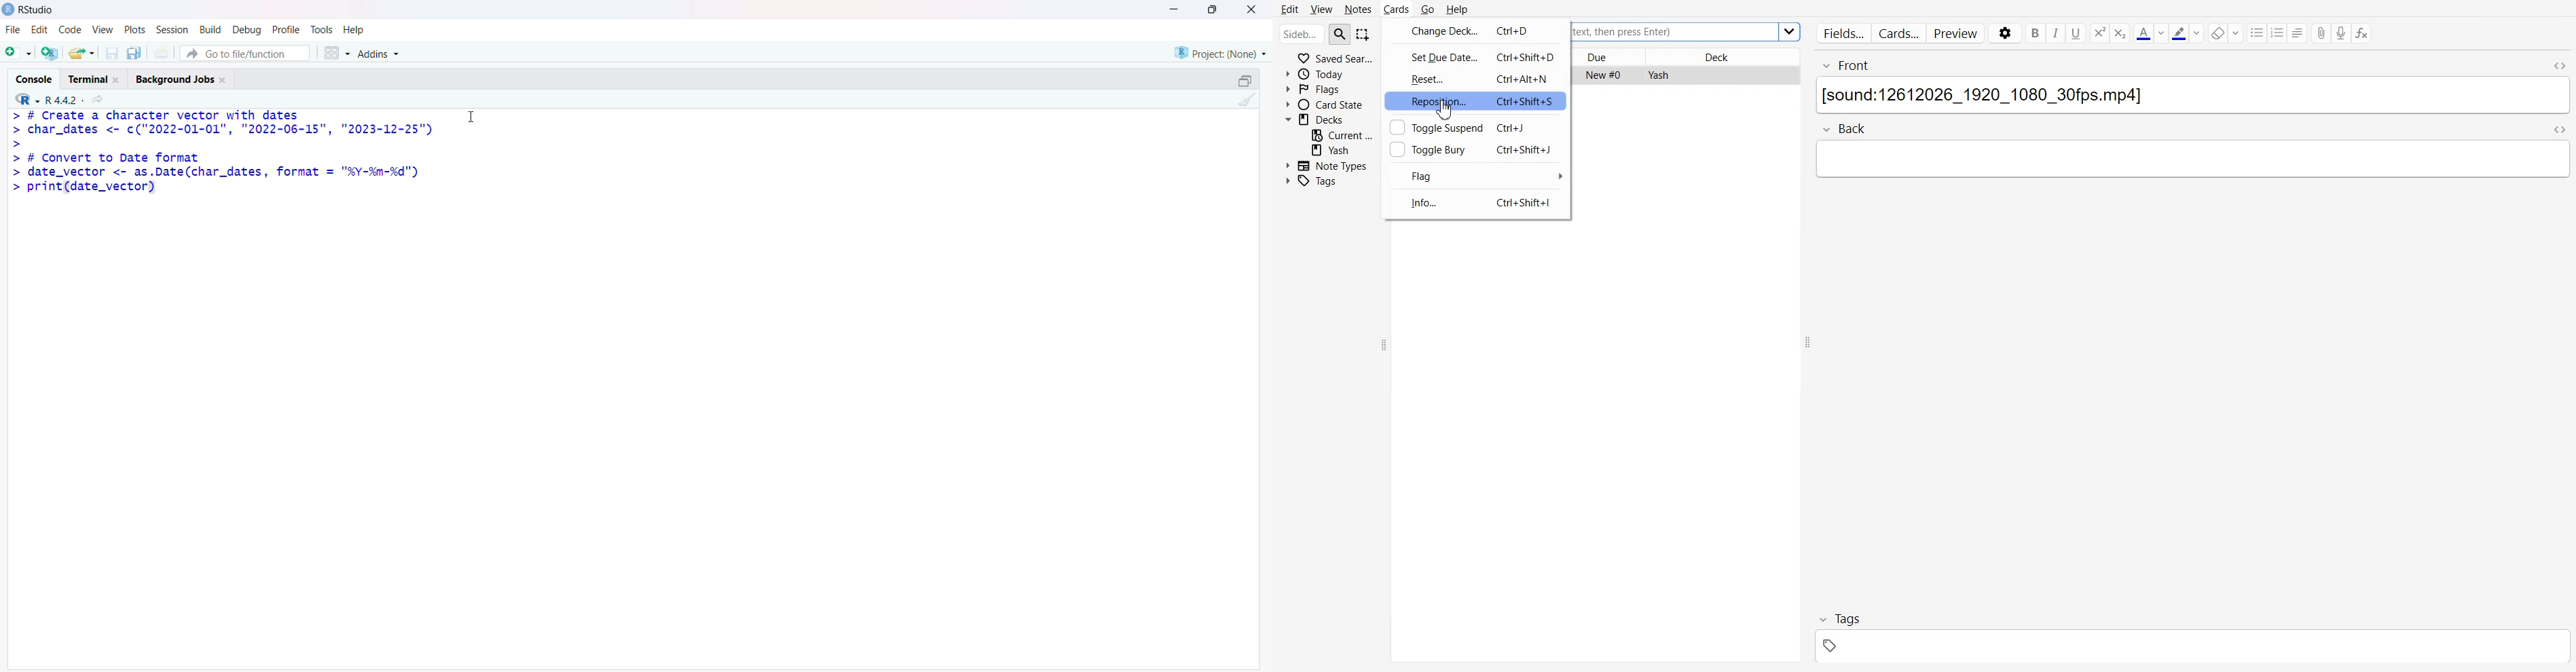 Image resolution: width=2576 pixels, height=672 pixels. I want to click on Print the current file, so click(166, 52).